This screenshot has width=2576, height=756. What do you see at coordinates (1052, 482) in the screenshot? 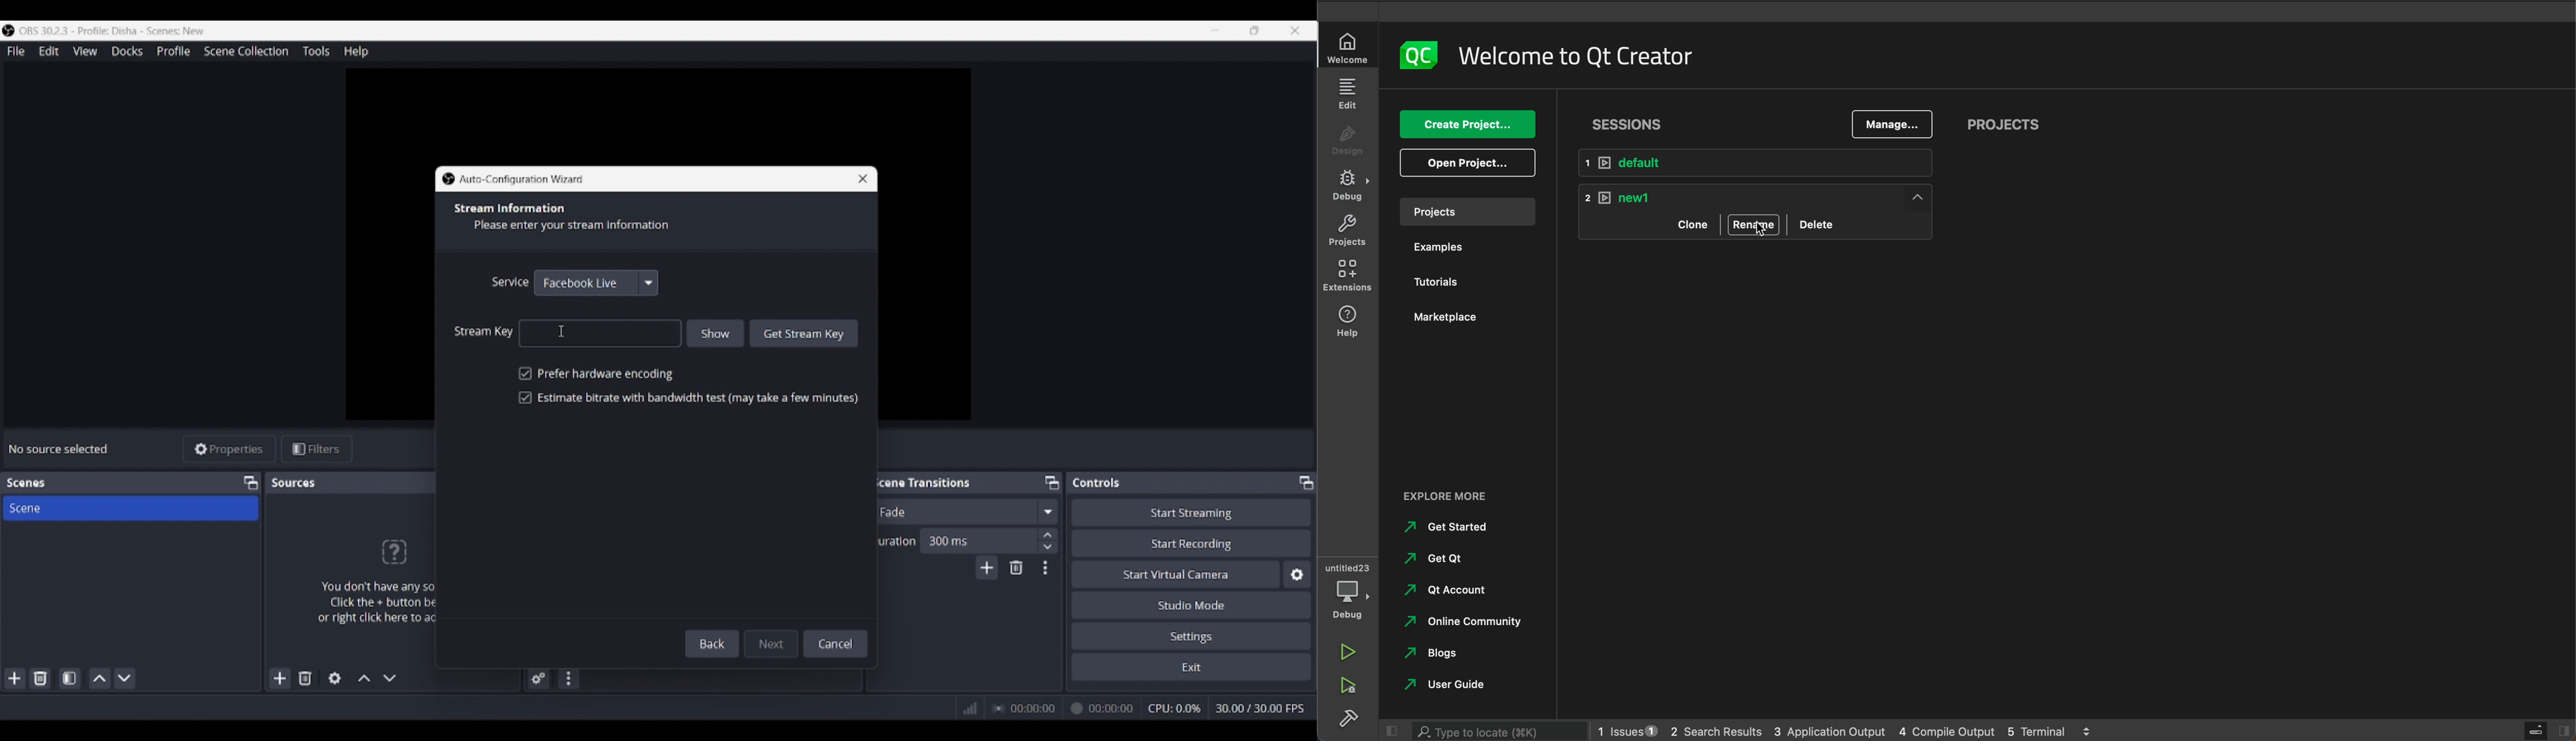
I see `Float Scene transitions panel` at bounding box center [1052, 482].